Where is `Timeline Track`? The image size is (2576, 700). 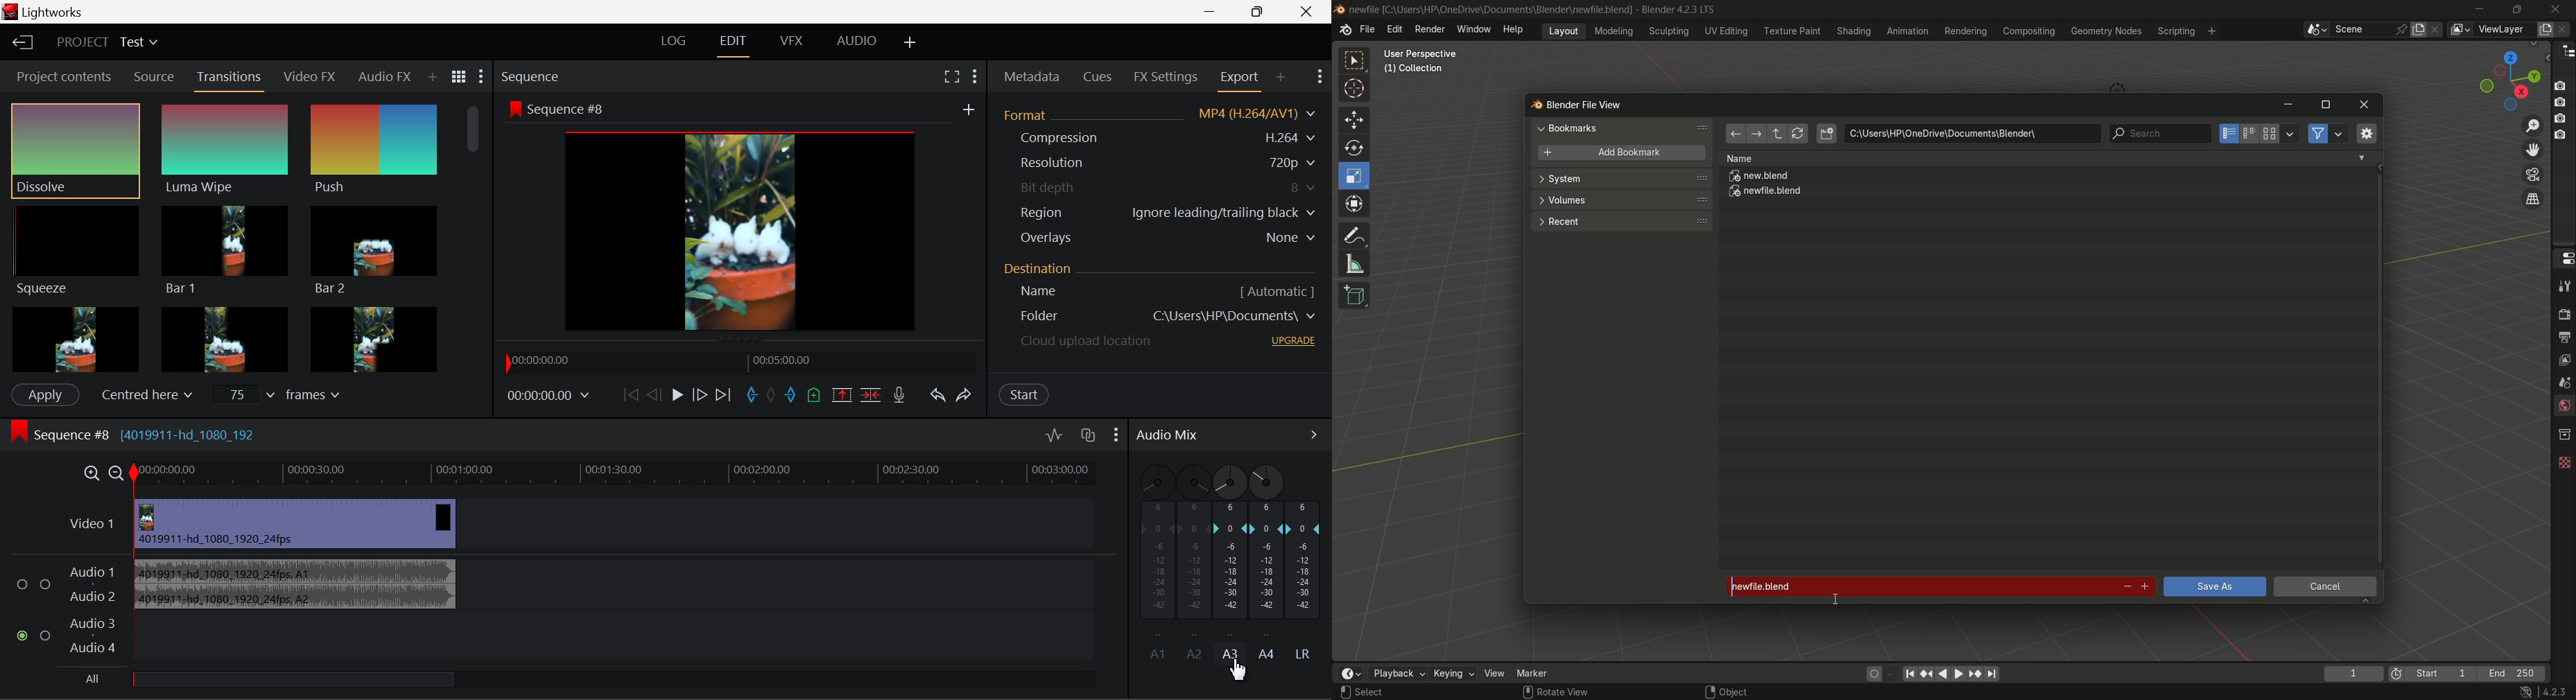 Timeline Track is located at coordinates (627, 475).